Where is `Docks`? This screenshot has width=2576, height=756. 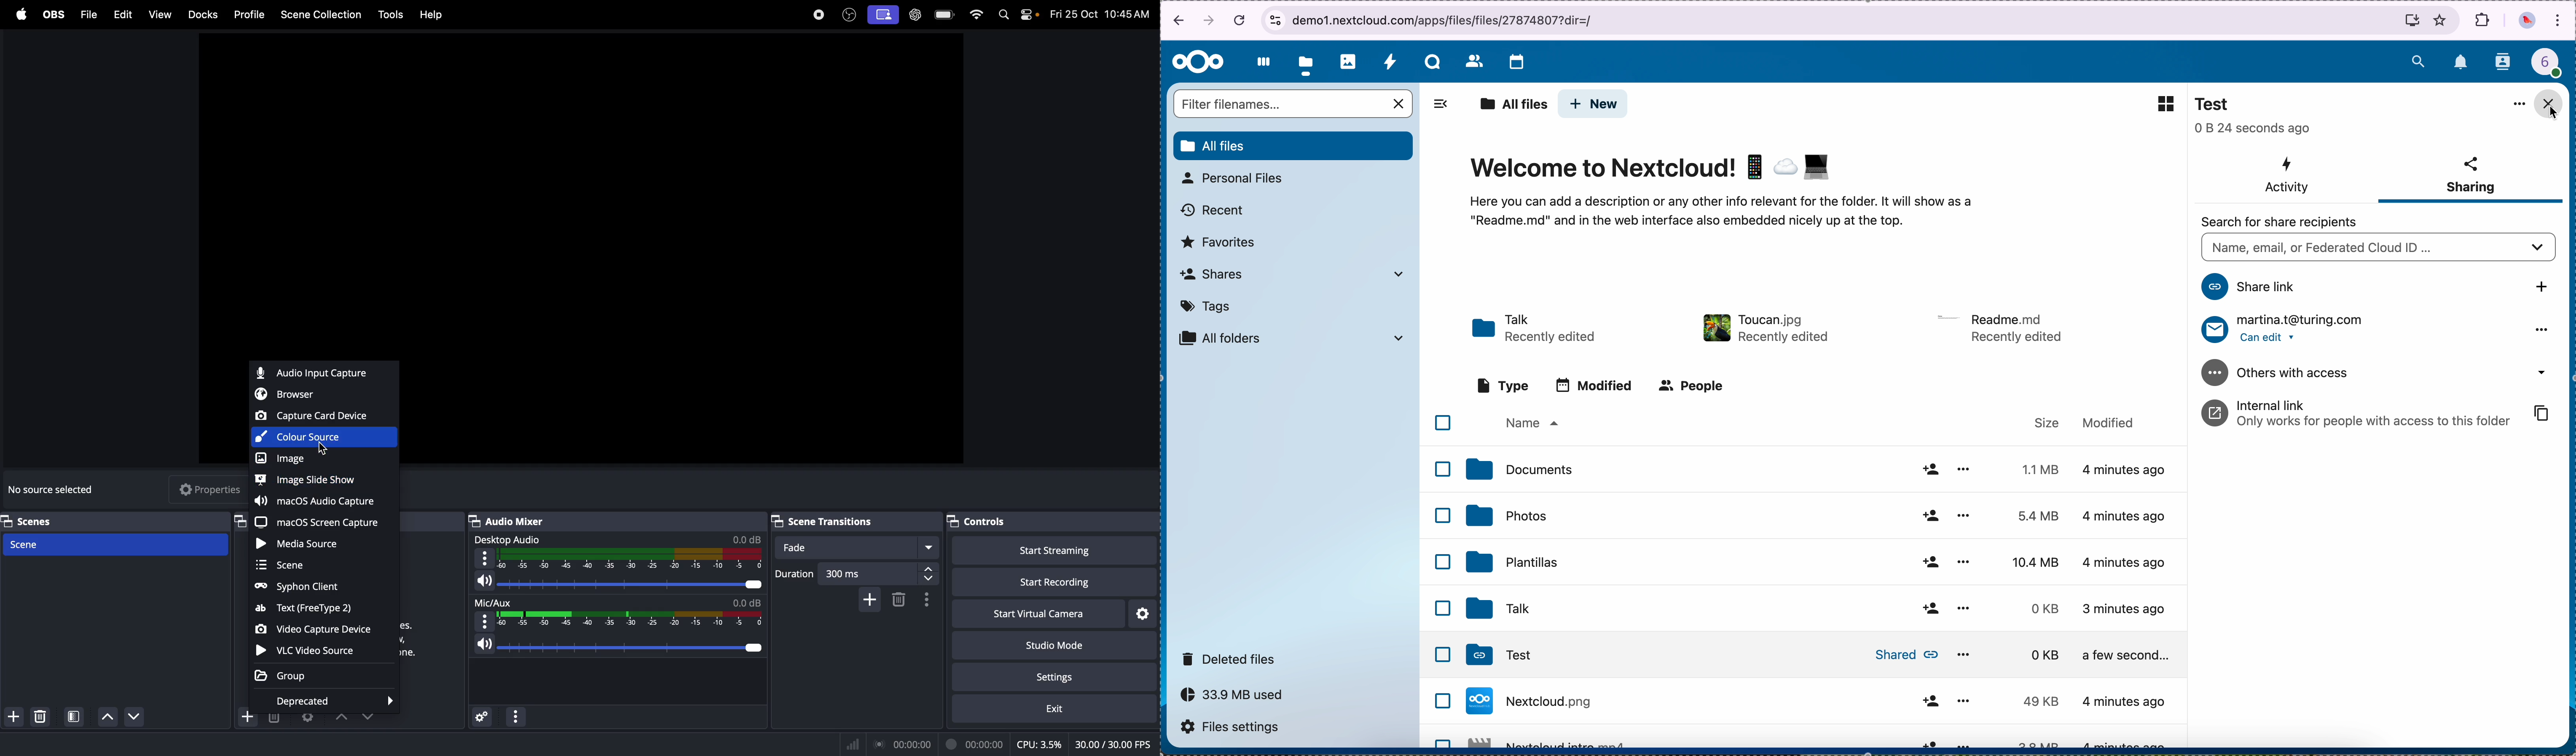 Docks is located at coordinates (200, 14).